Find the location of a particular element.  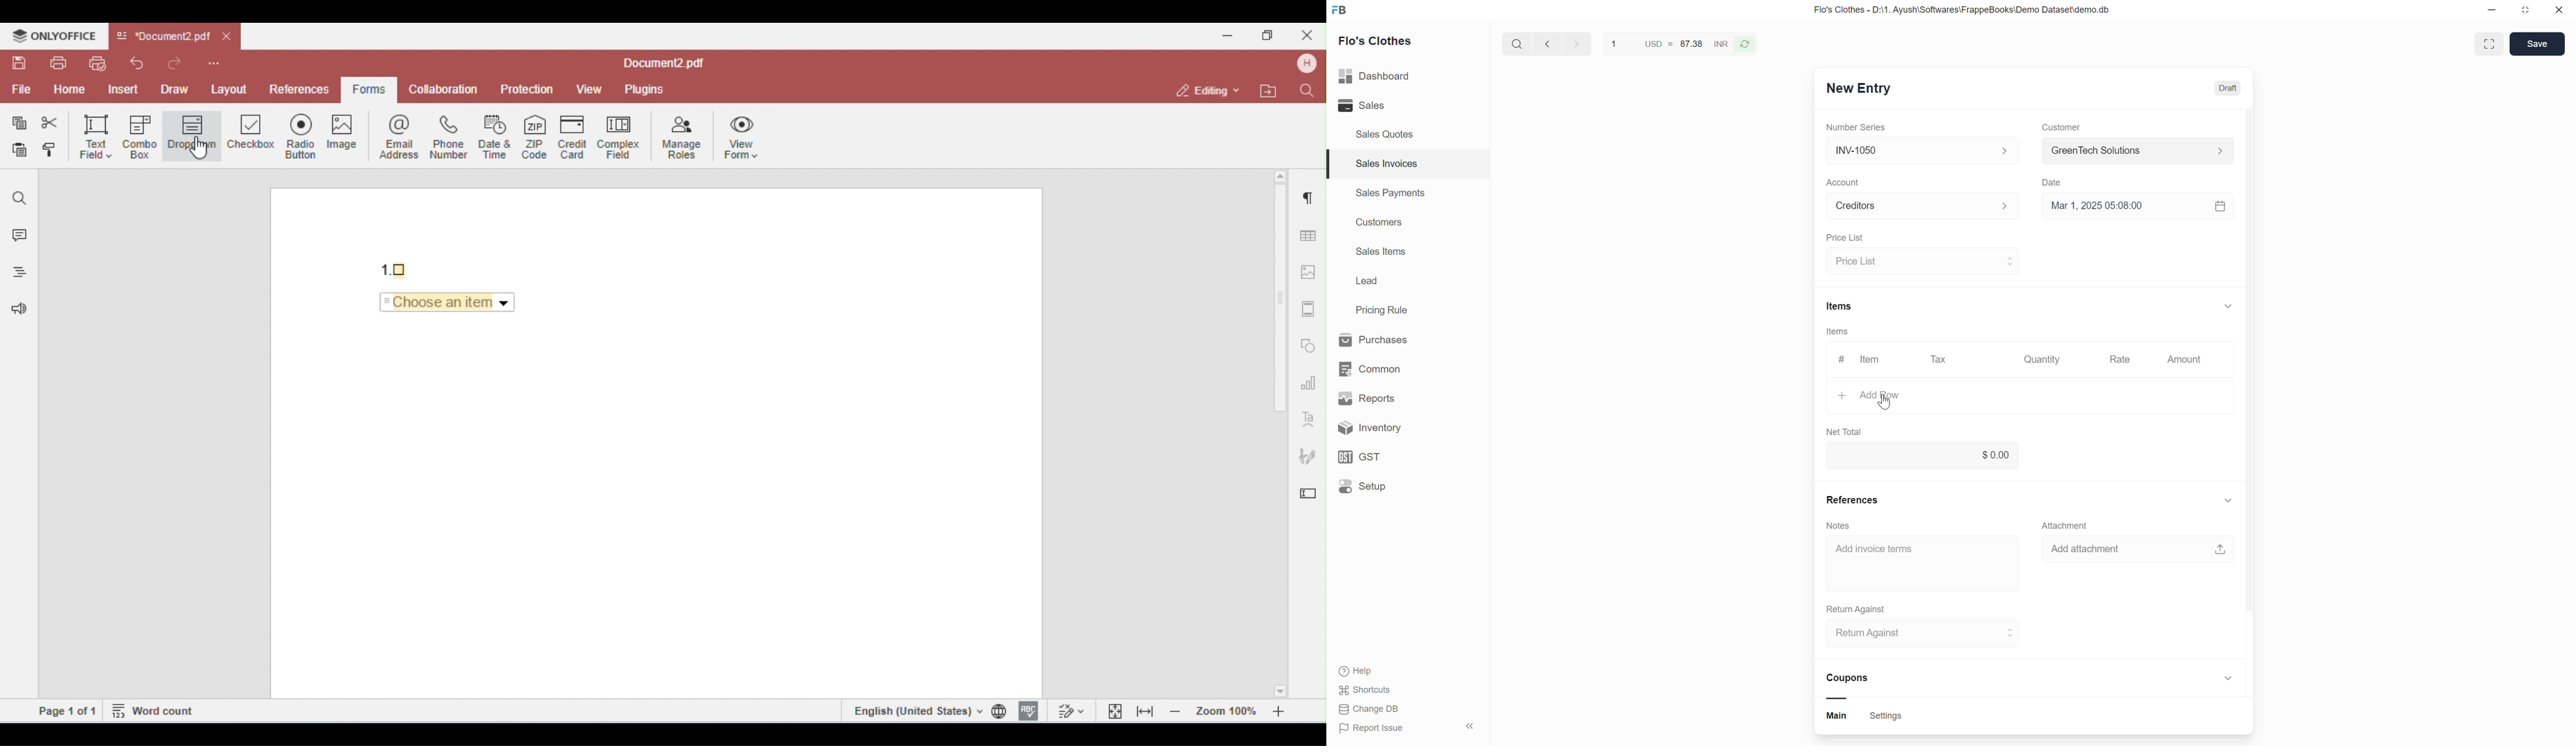

Setup is located at coordinates (1399, 490).